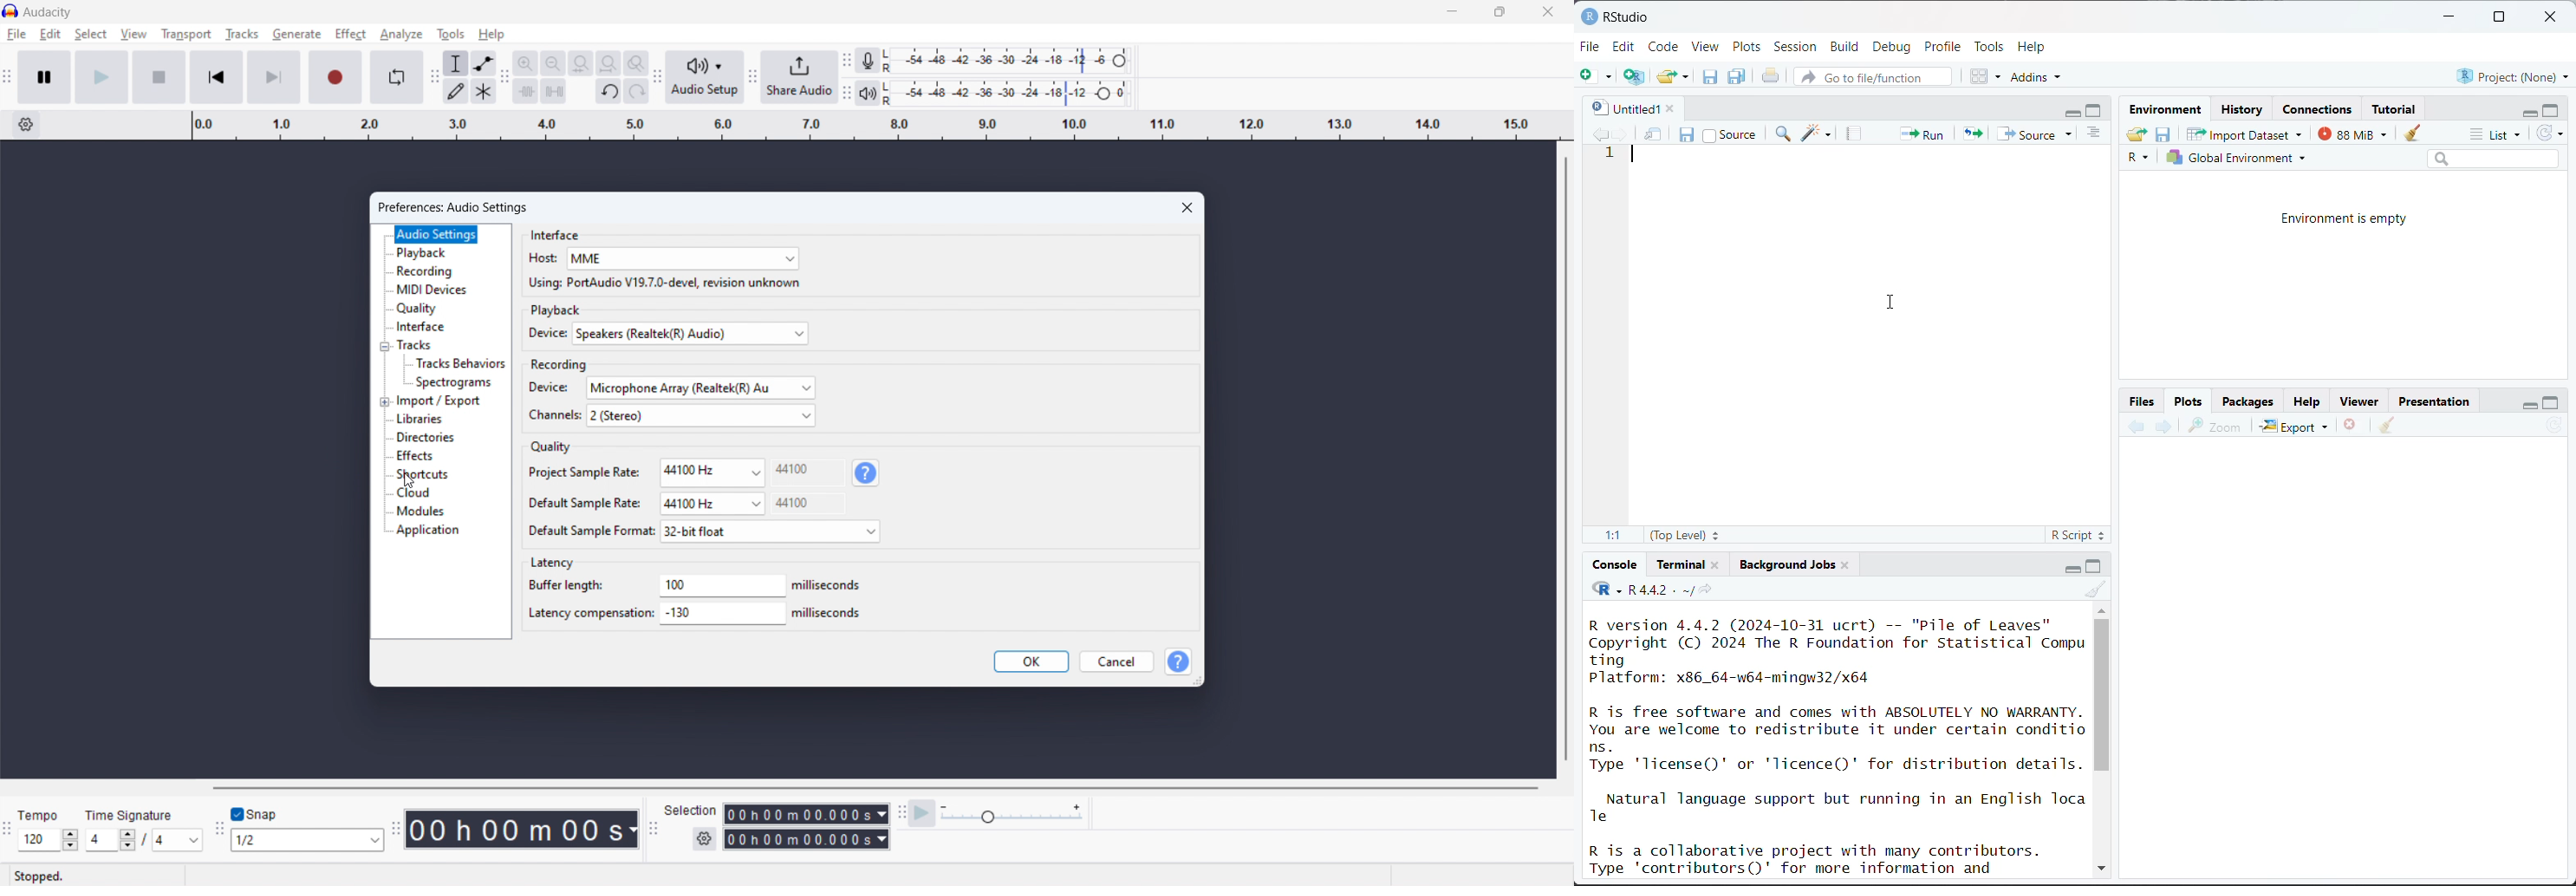 The height and width of the screenshot is (896, 2576). I want to click on create a project, so click(1634, 76).